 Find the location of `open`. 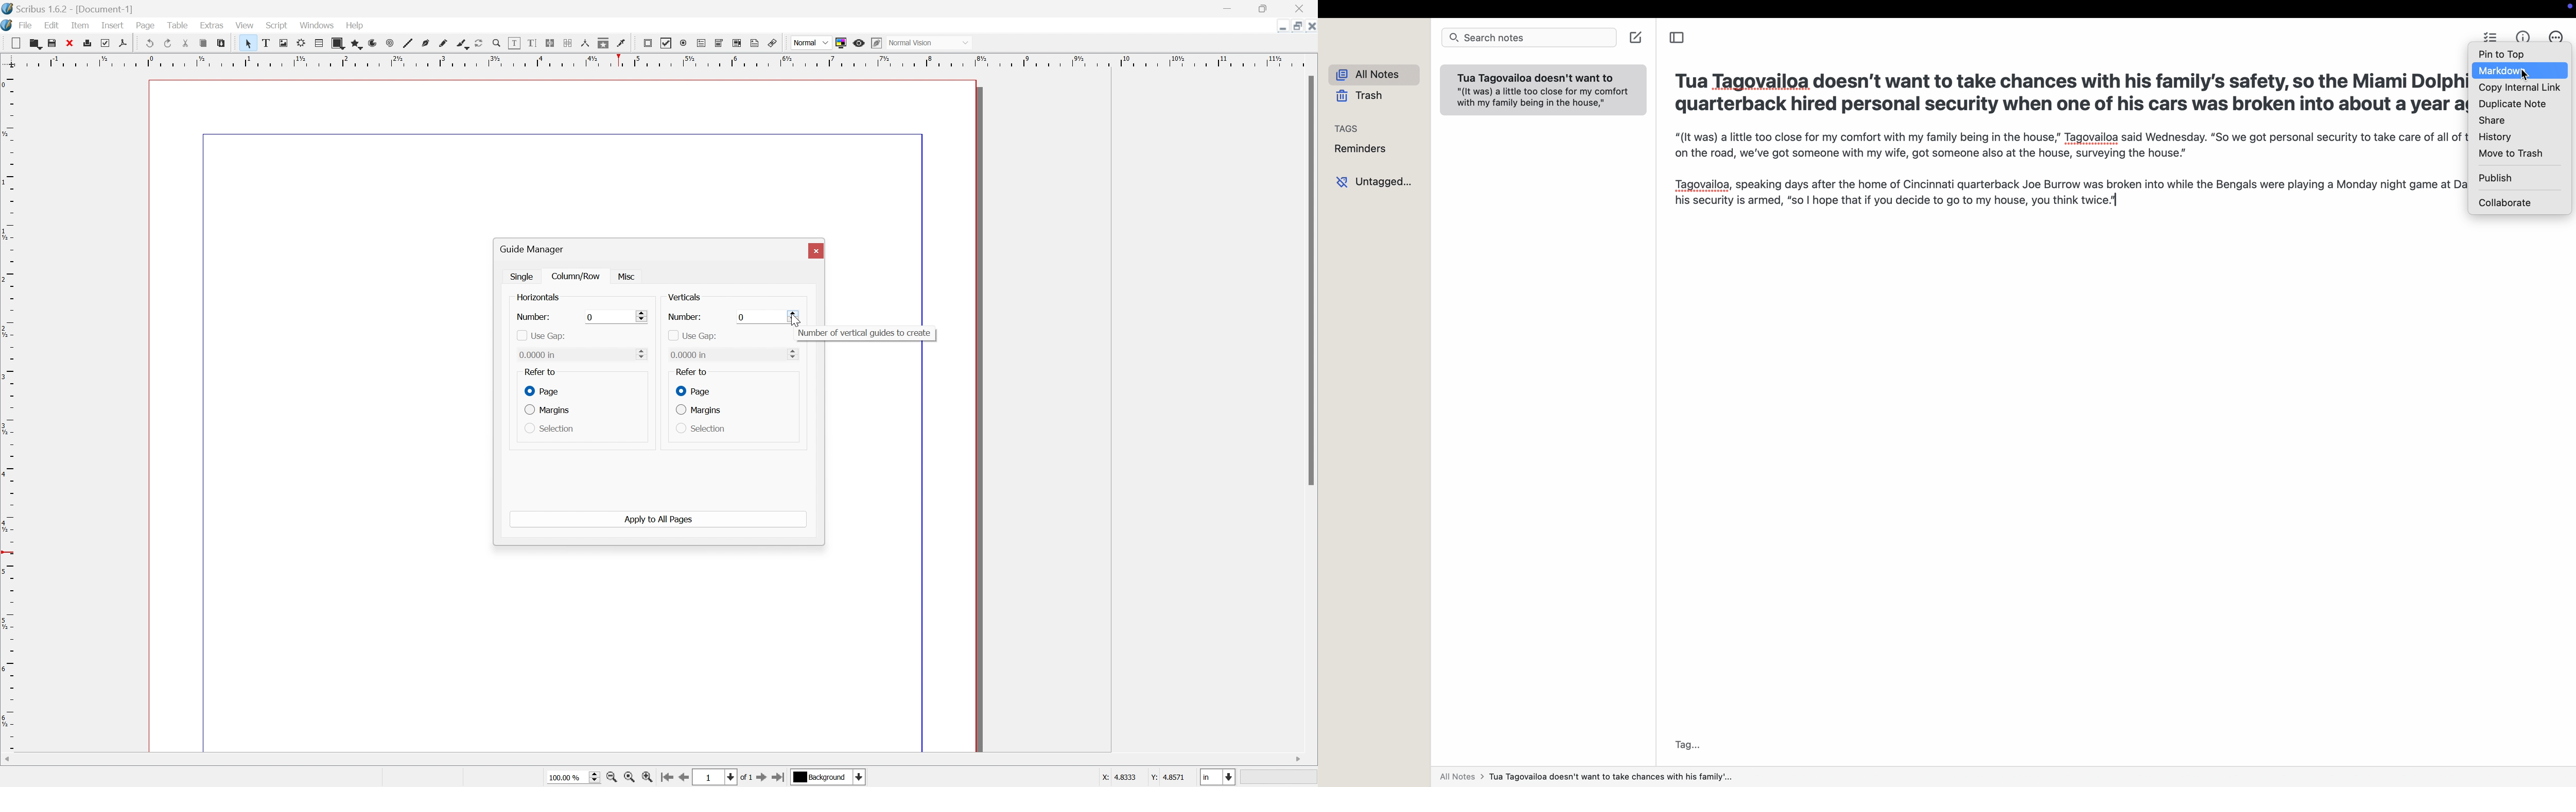

open is located at coordinates (37, 45).